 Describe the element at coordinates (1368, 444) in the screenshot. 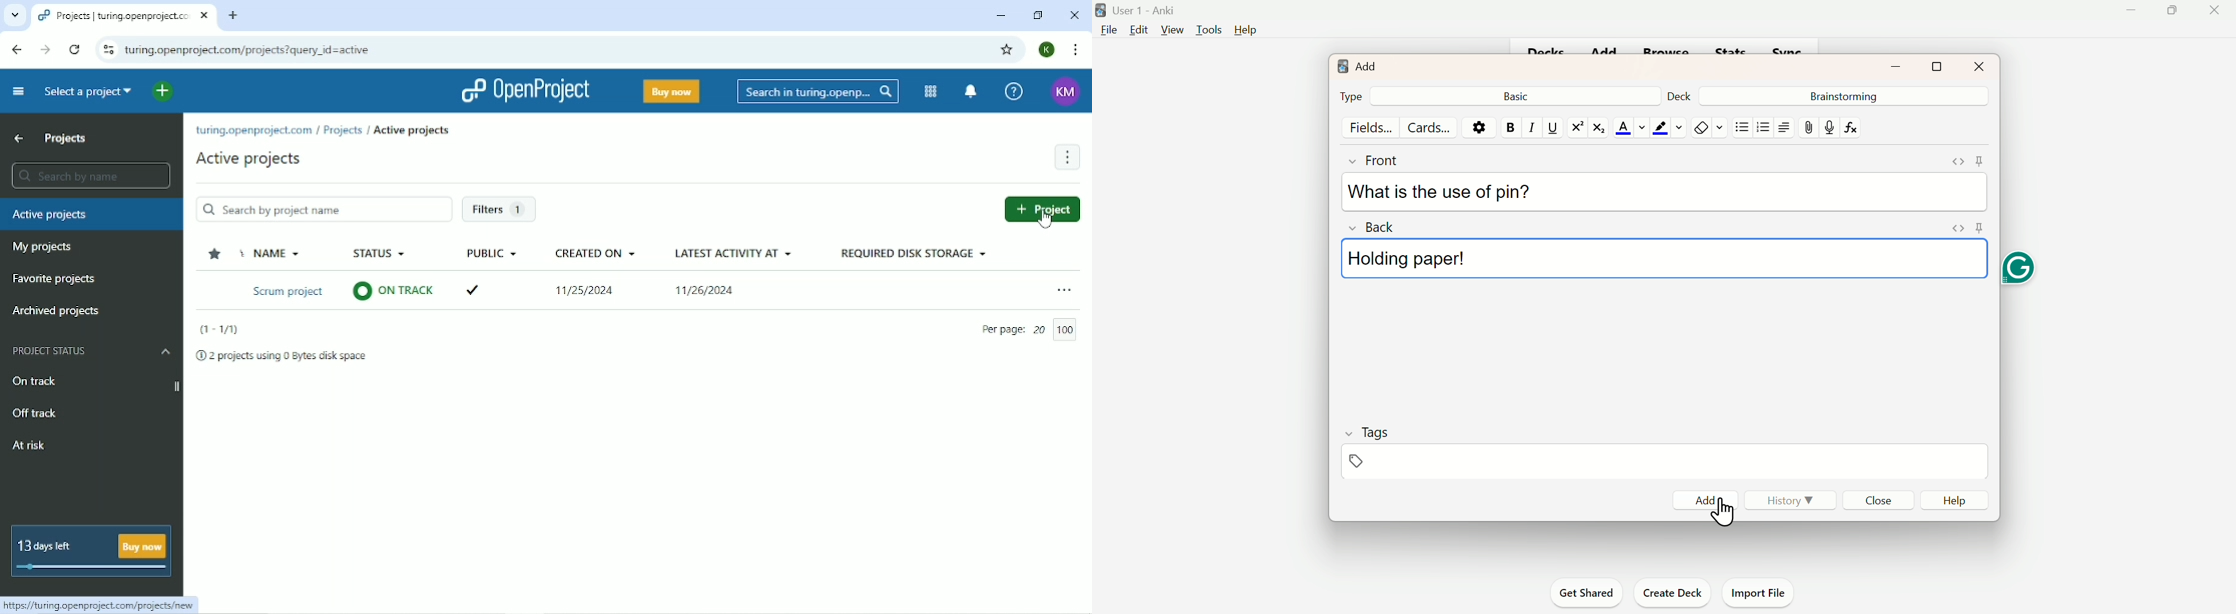

I see `Tags` at that location.